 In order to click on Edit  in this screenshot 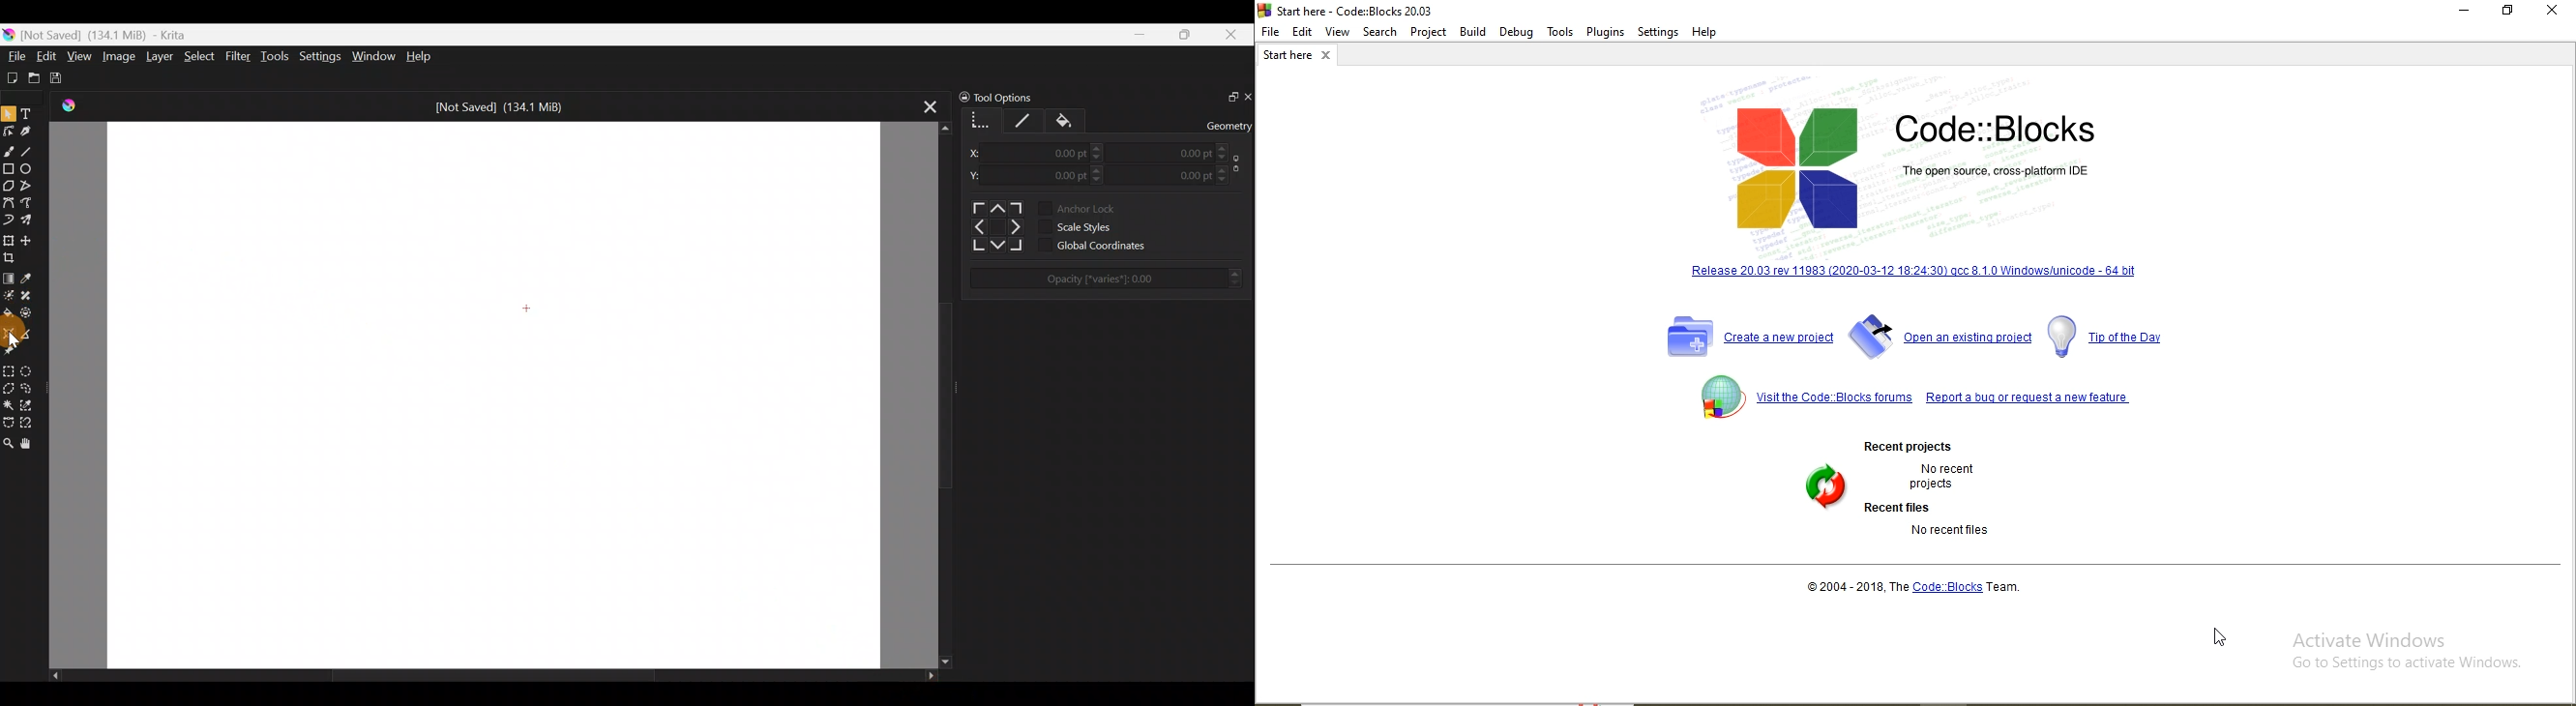, I will do `click(1303, 30)`.